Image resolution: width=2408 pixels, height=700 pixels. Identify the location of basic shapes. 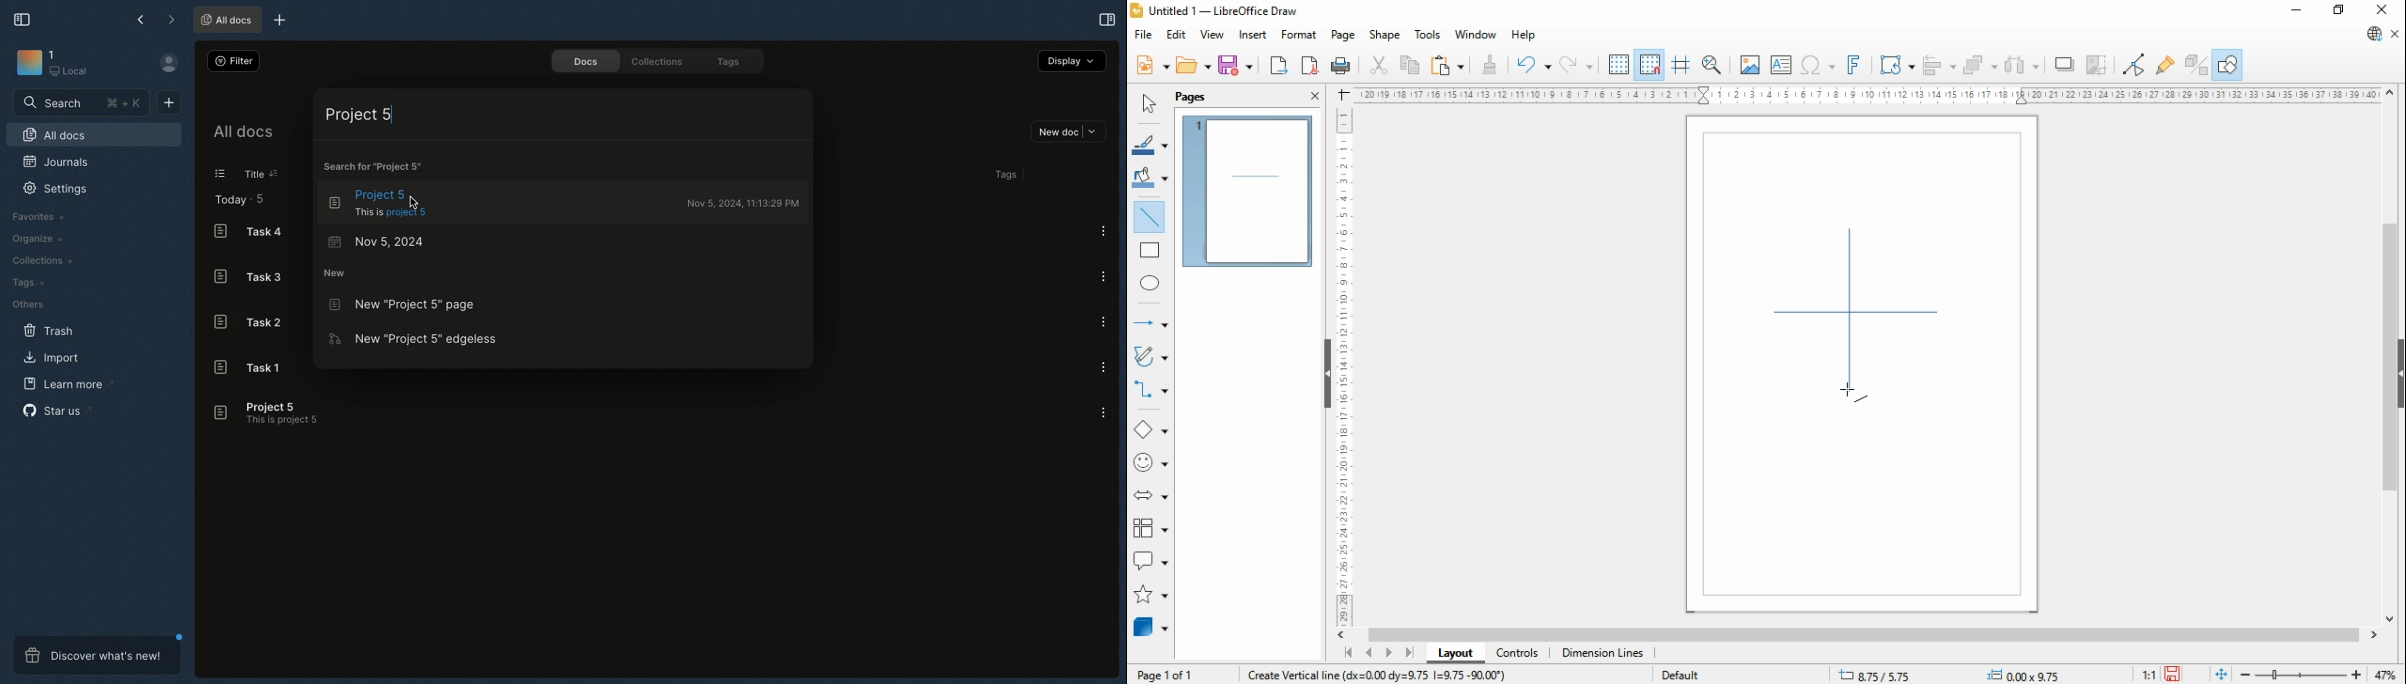
(1150, 430).